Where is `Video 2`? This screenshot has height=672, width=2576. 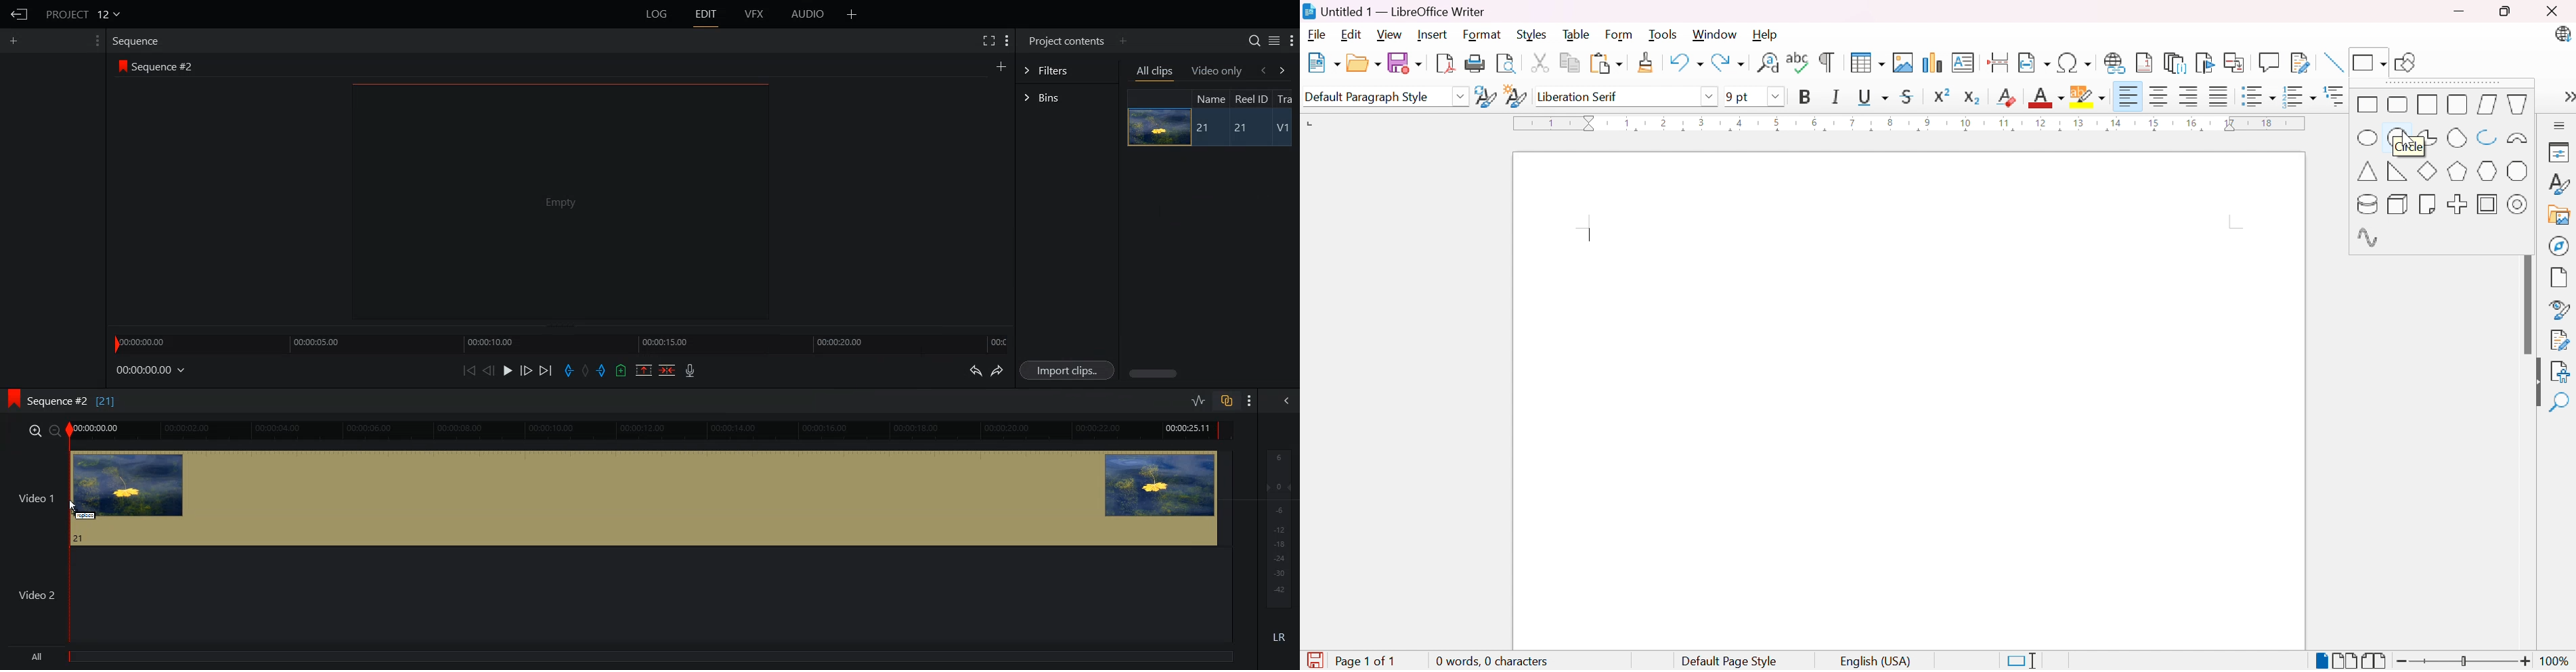 Video 2 is located at coordinates (616, 595).